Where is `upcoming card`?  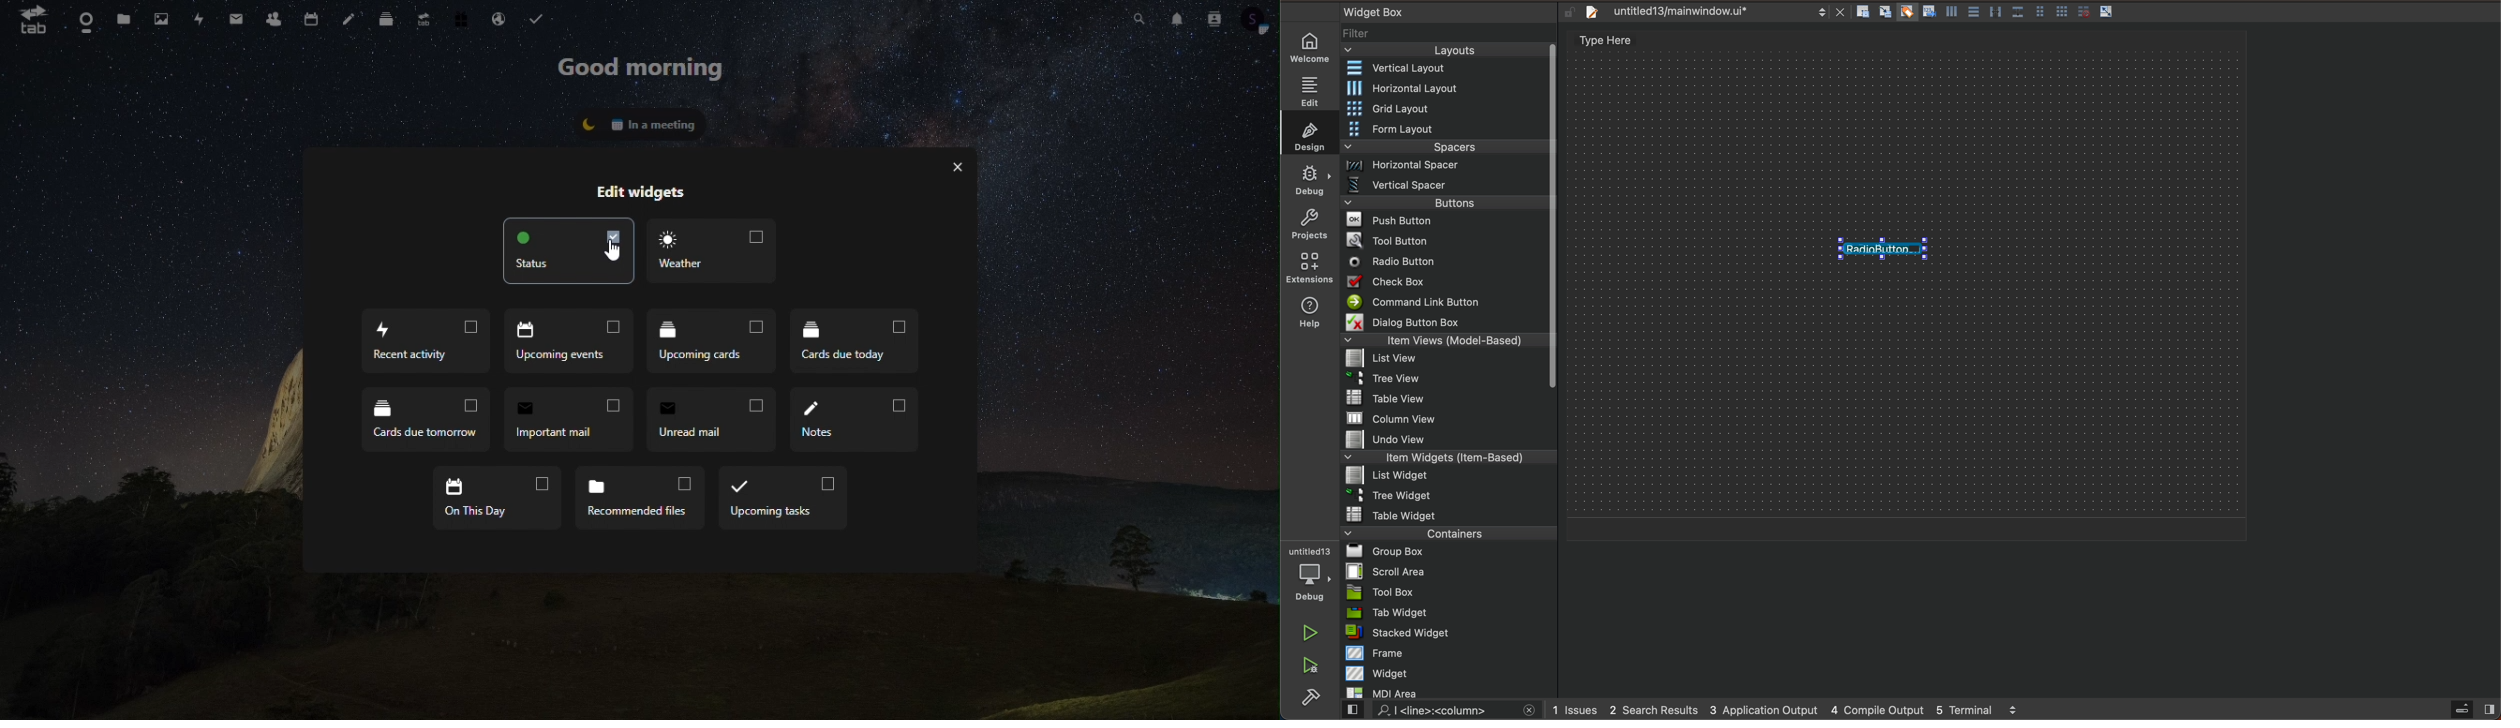
upcoming card is located at coordinates (718, 341).